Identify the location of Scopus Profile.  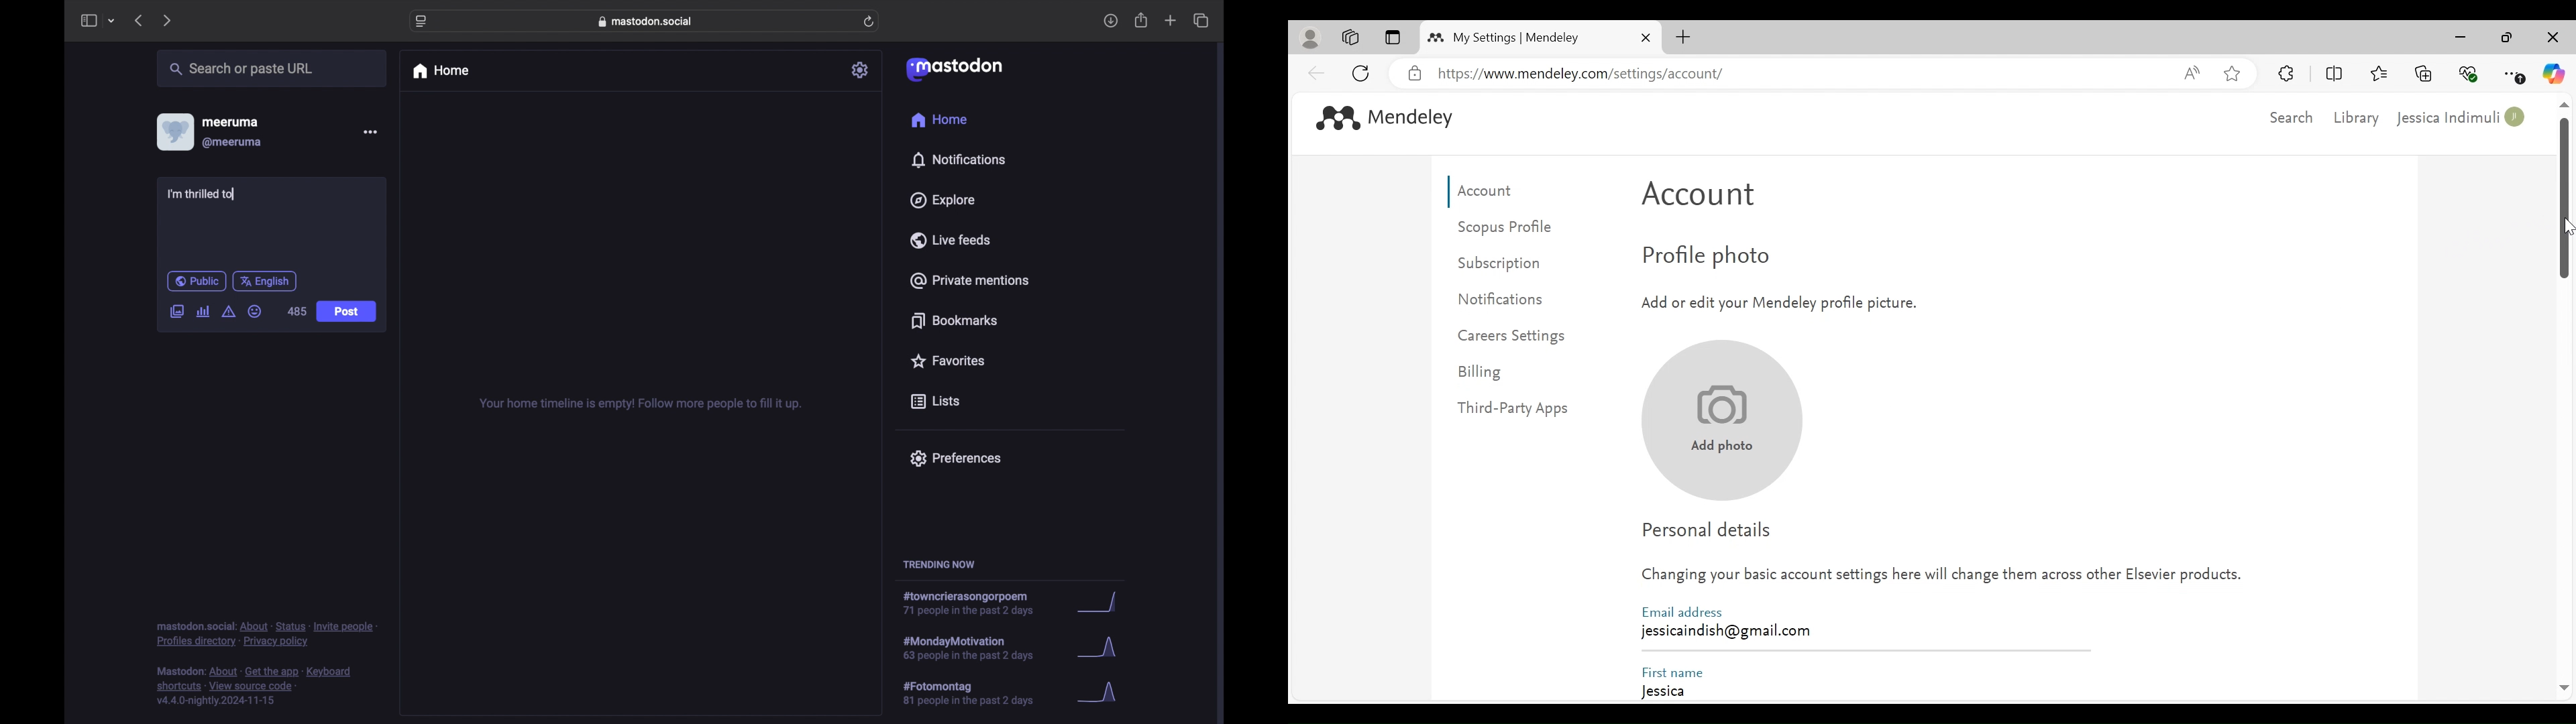
(1509, 227).